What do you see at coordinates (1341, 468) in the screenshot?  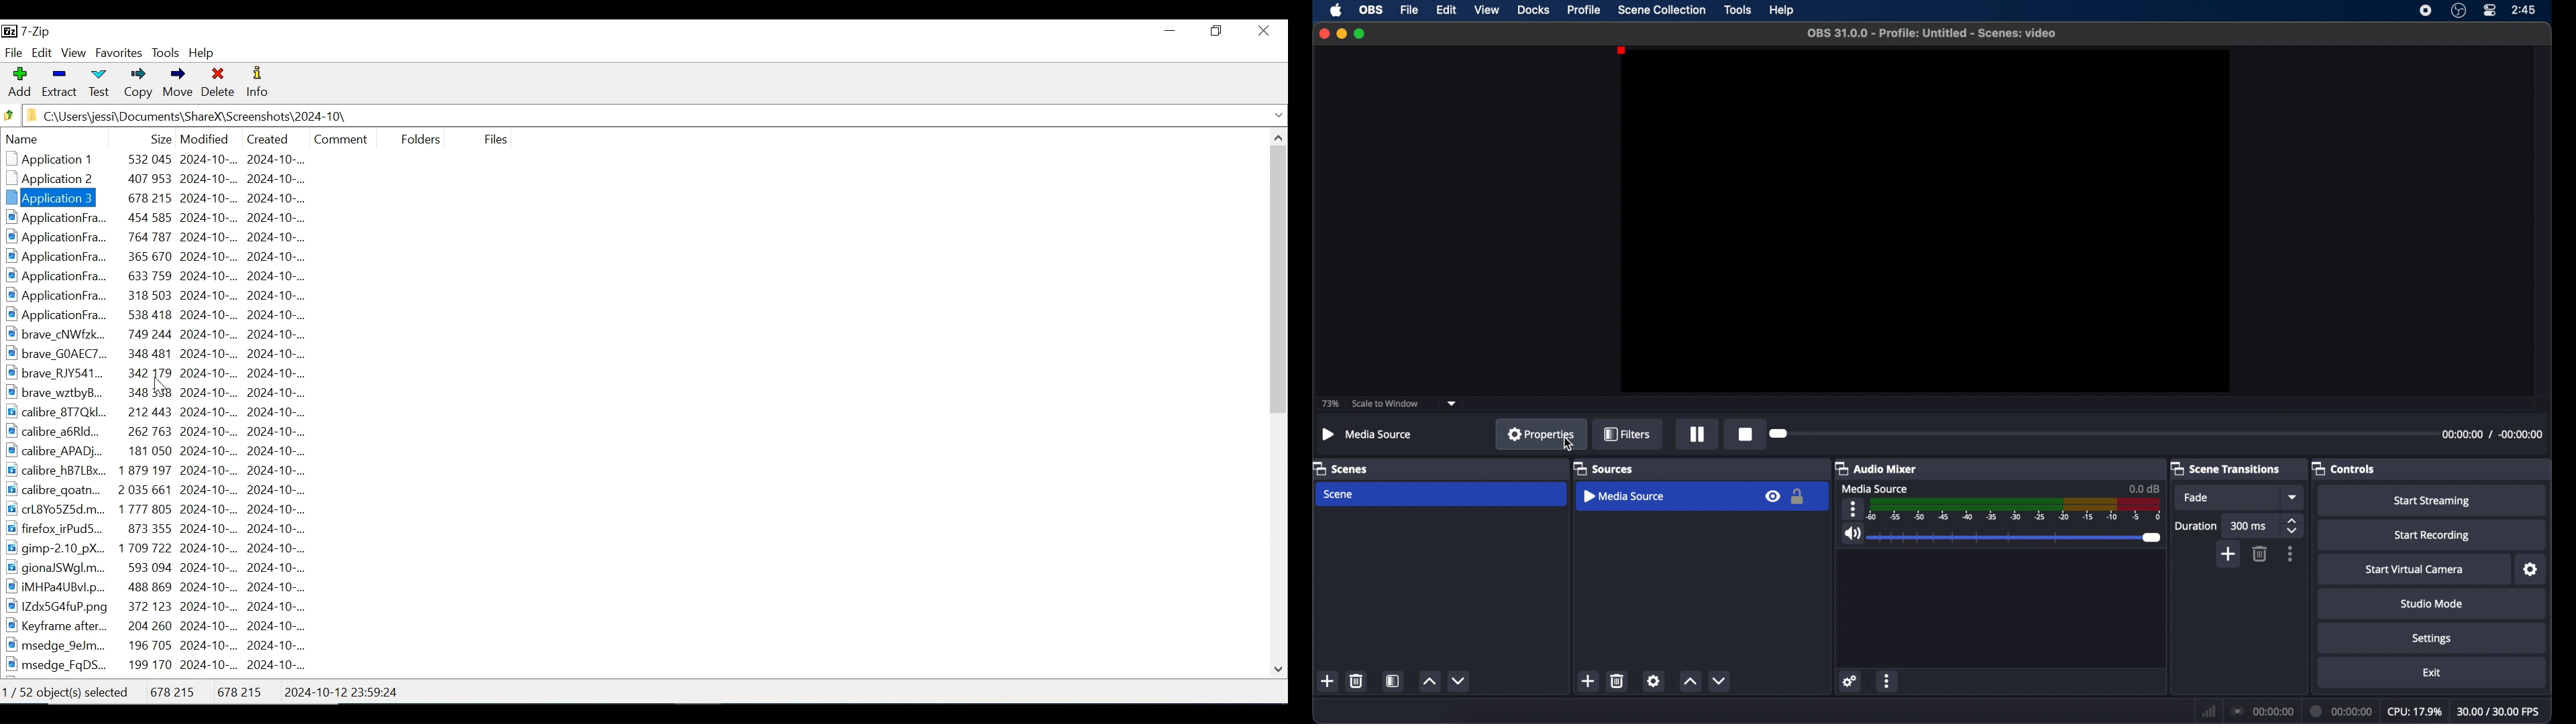 I see `scenes` at bounding box center [1341, 468].